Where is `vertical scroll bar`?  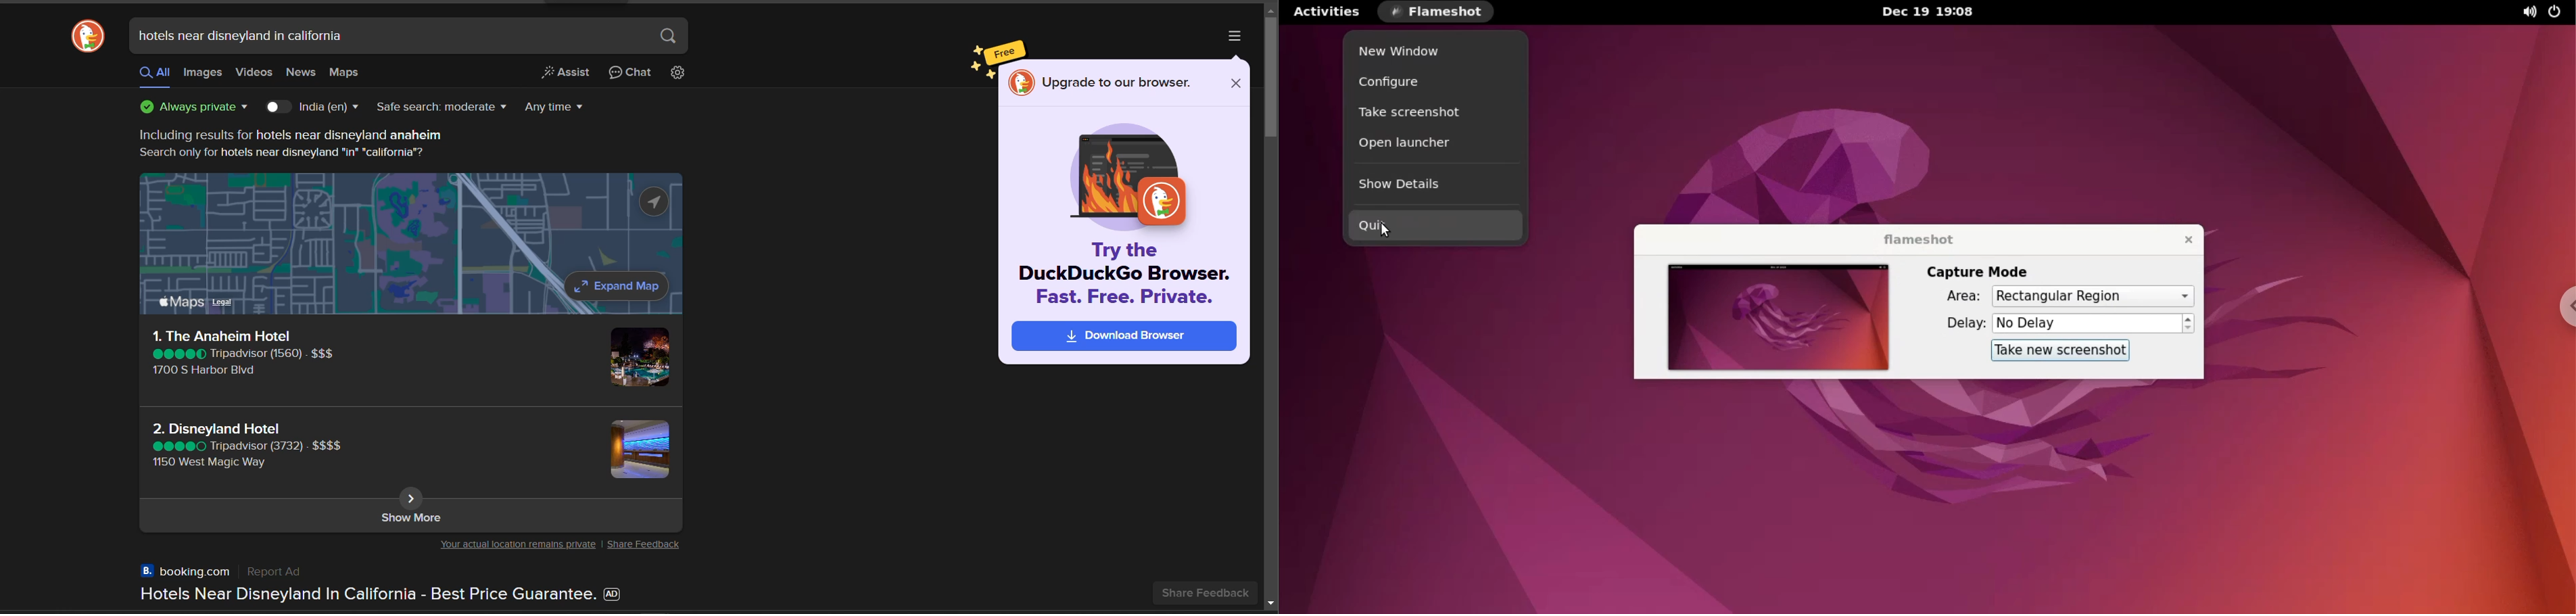
vertical scroll bar is located at coordinates (1270, 76).